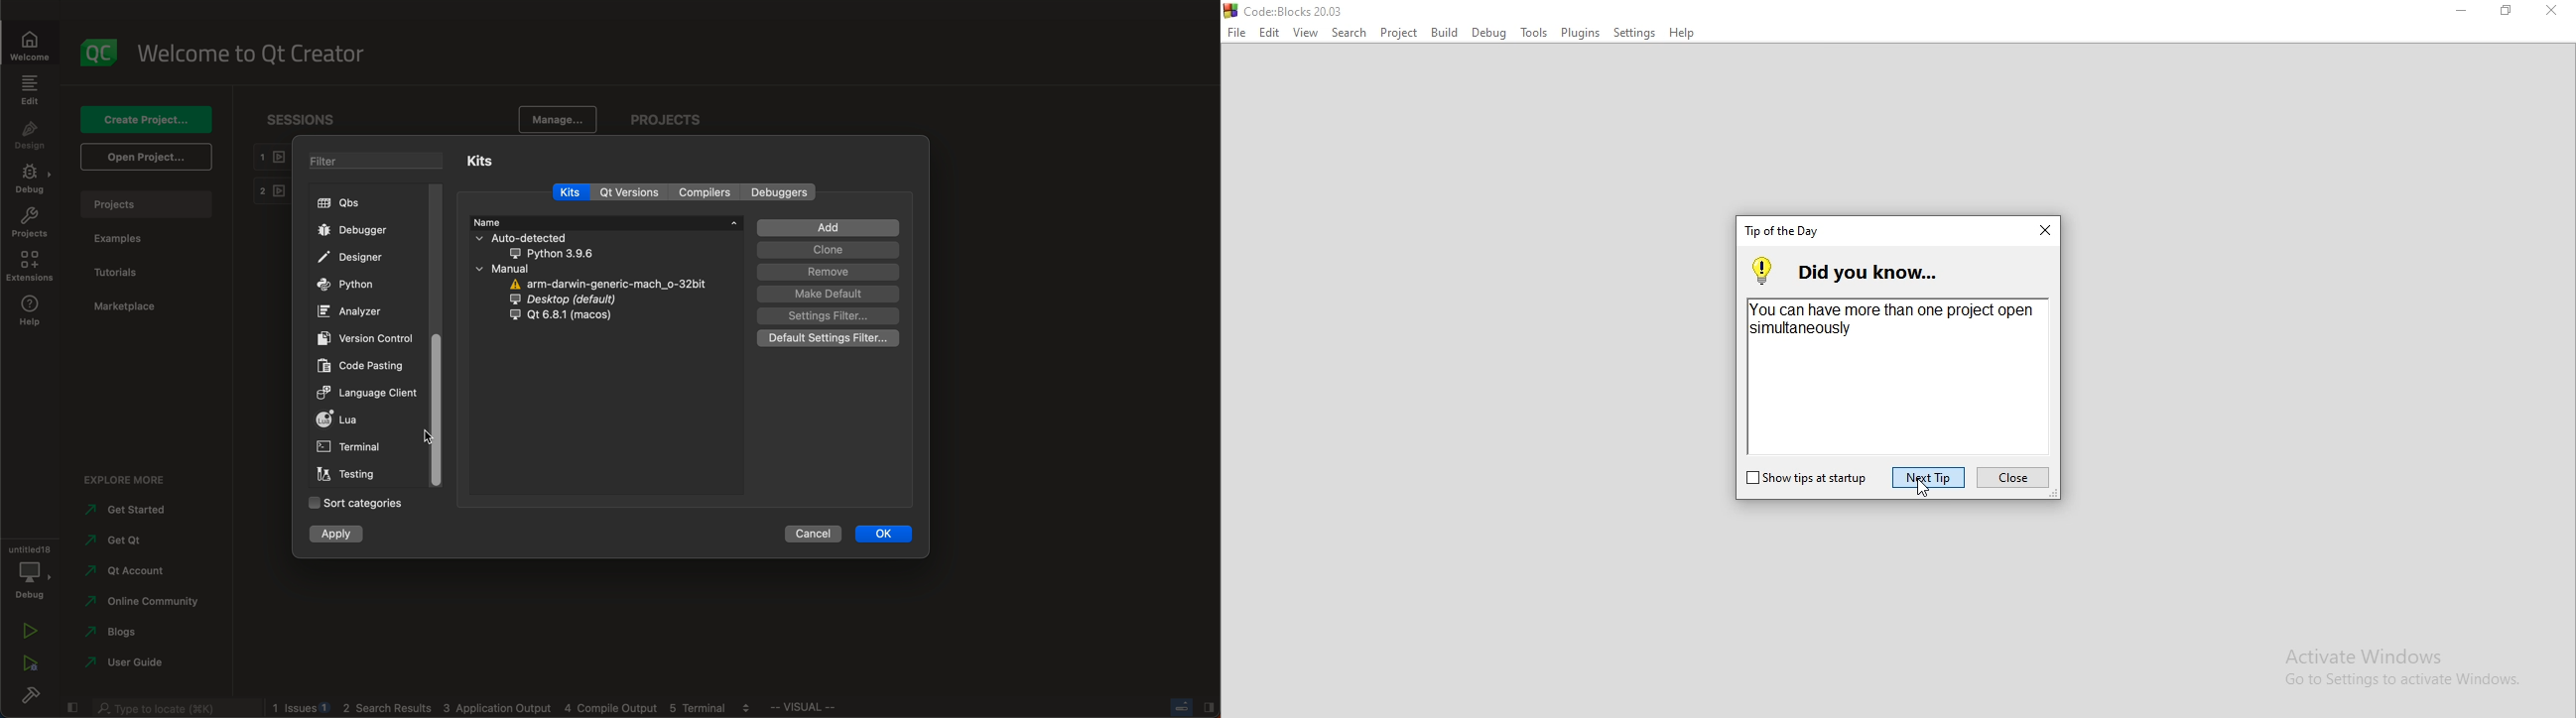  Describe the element at coordinates (2506, 11) in the screenshot. I see `Restore` at that location.